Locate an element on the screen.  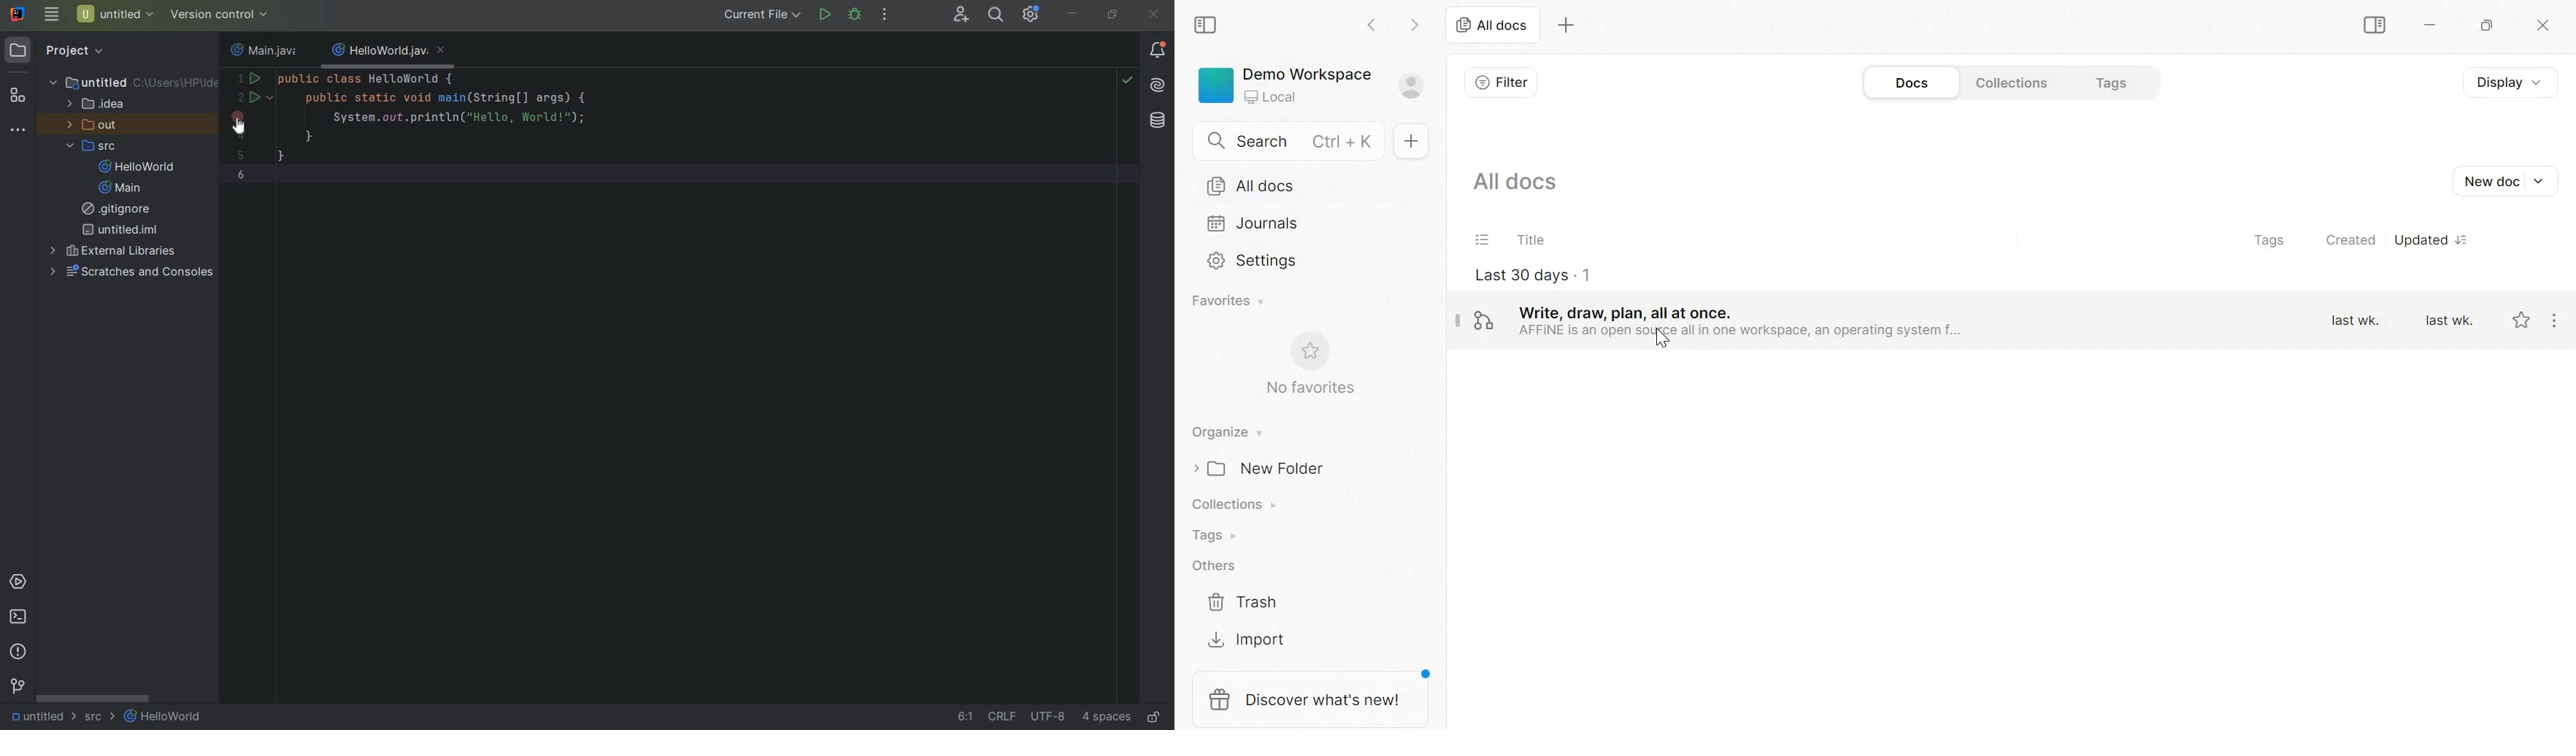
All docs is located at coordinates (1515, 180).